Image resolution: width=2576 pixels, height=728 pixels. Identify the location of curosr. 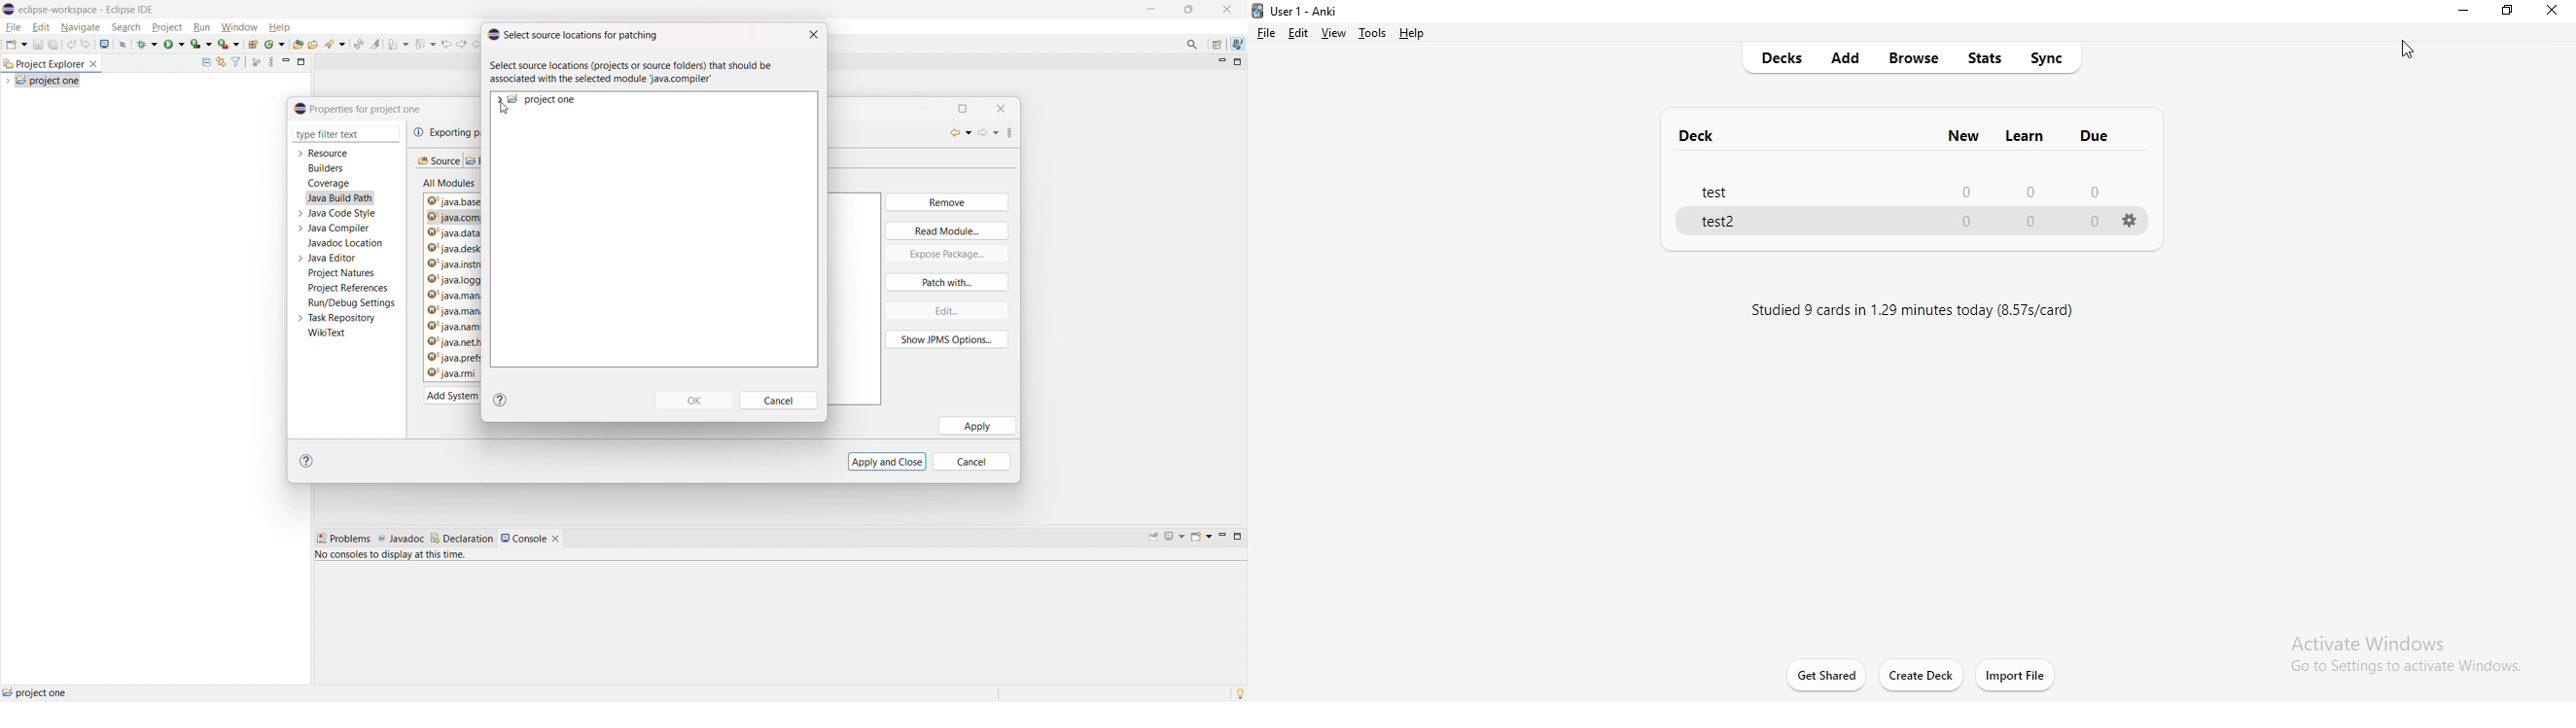
(2403, 49).